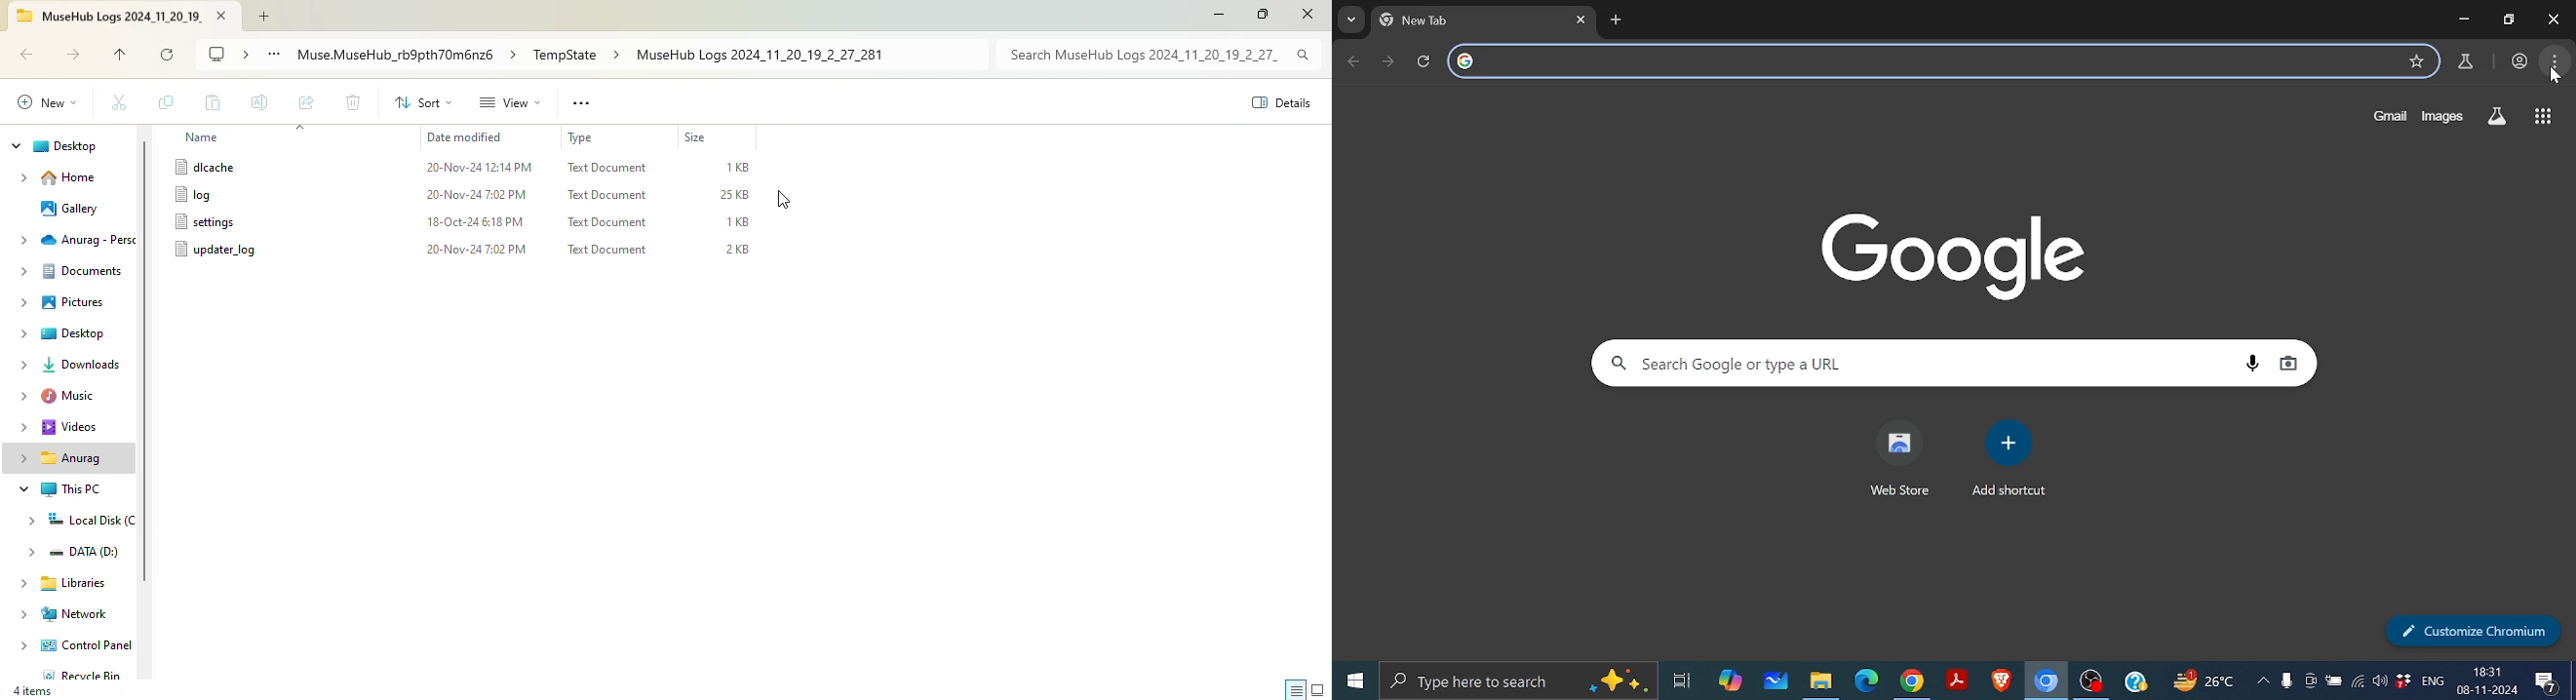 The width and height of the screenshot is (2576, 700). I want to click on File, so click(457, 226).